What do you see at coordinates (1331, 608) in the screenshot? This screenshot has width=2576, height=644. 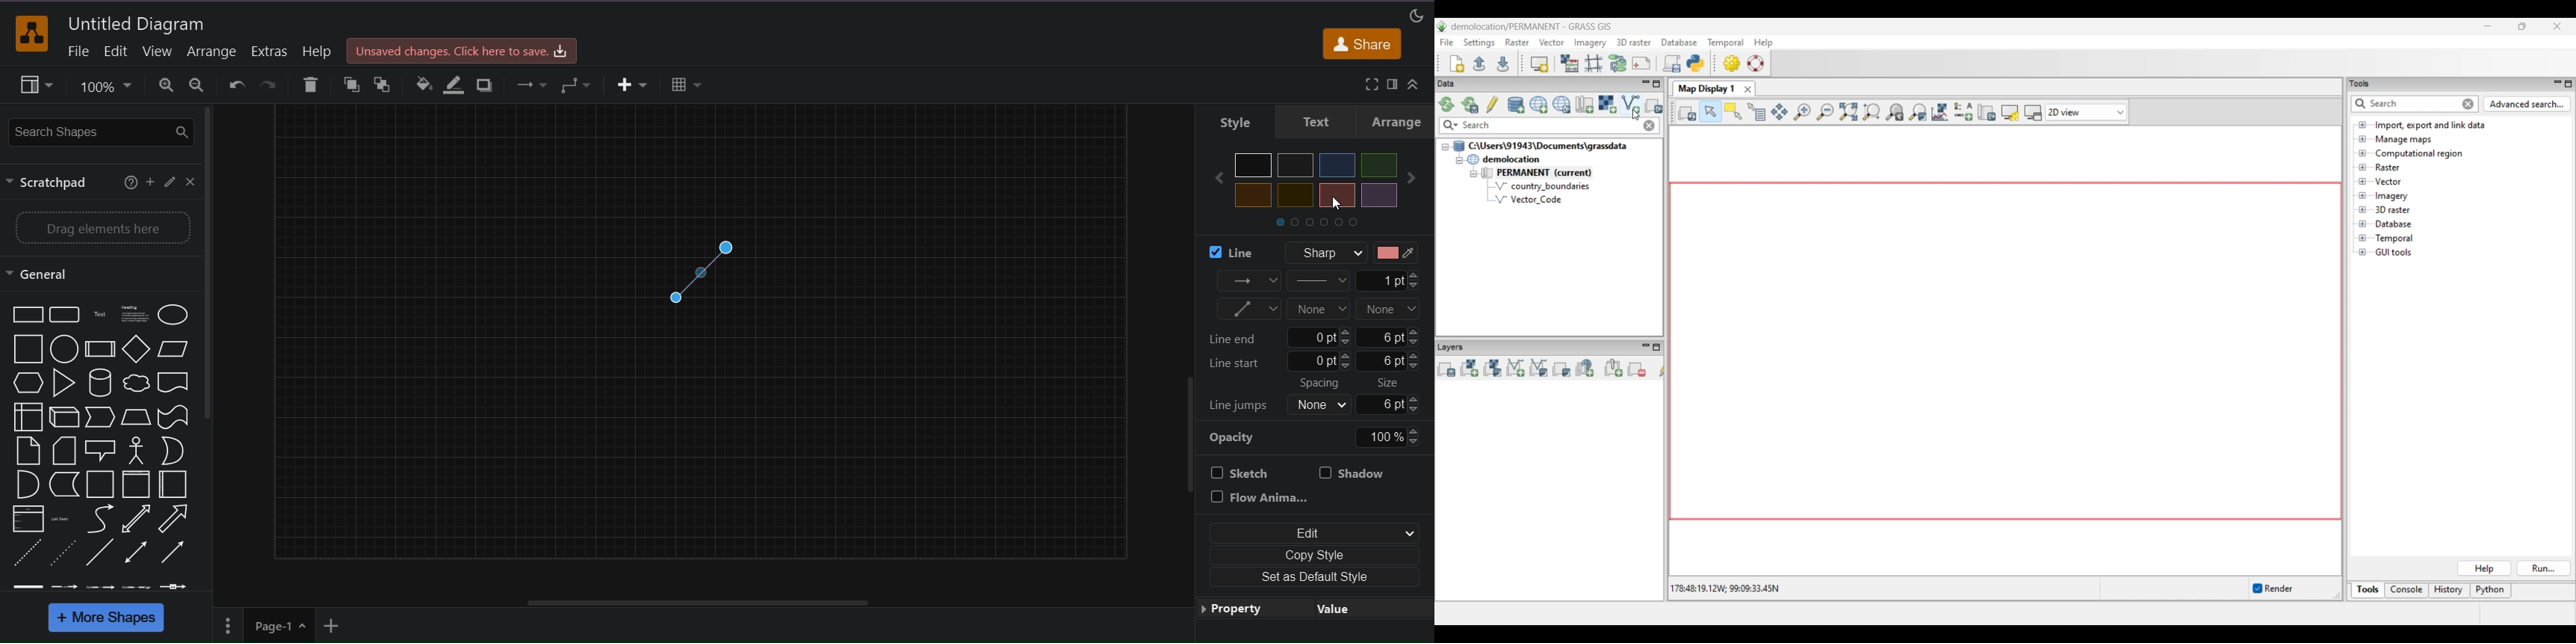 I see `value` at bounding box center [1331, 608].